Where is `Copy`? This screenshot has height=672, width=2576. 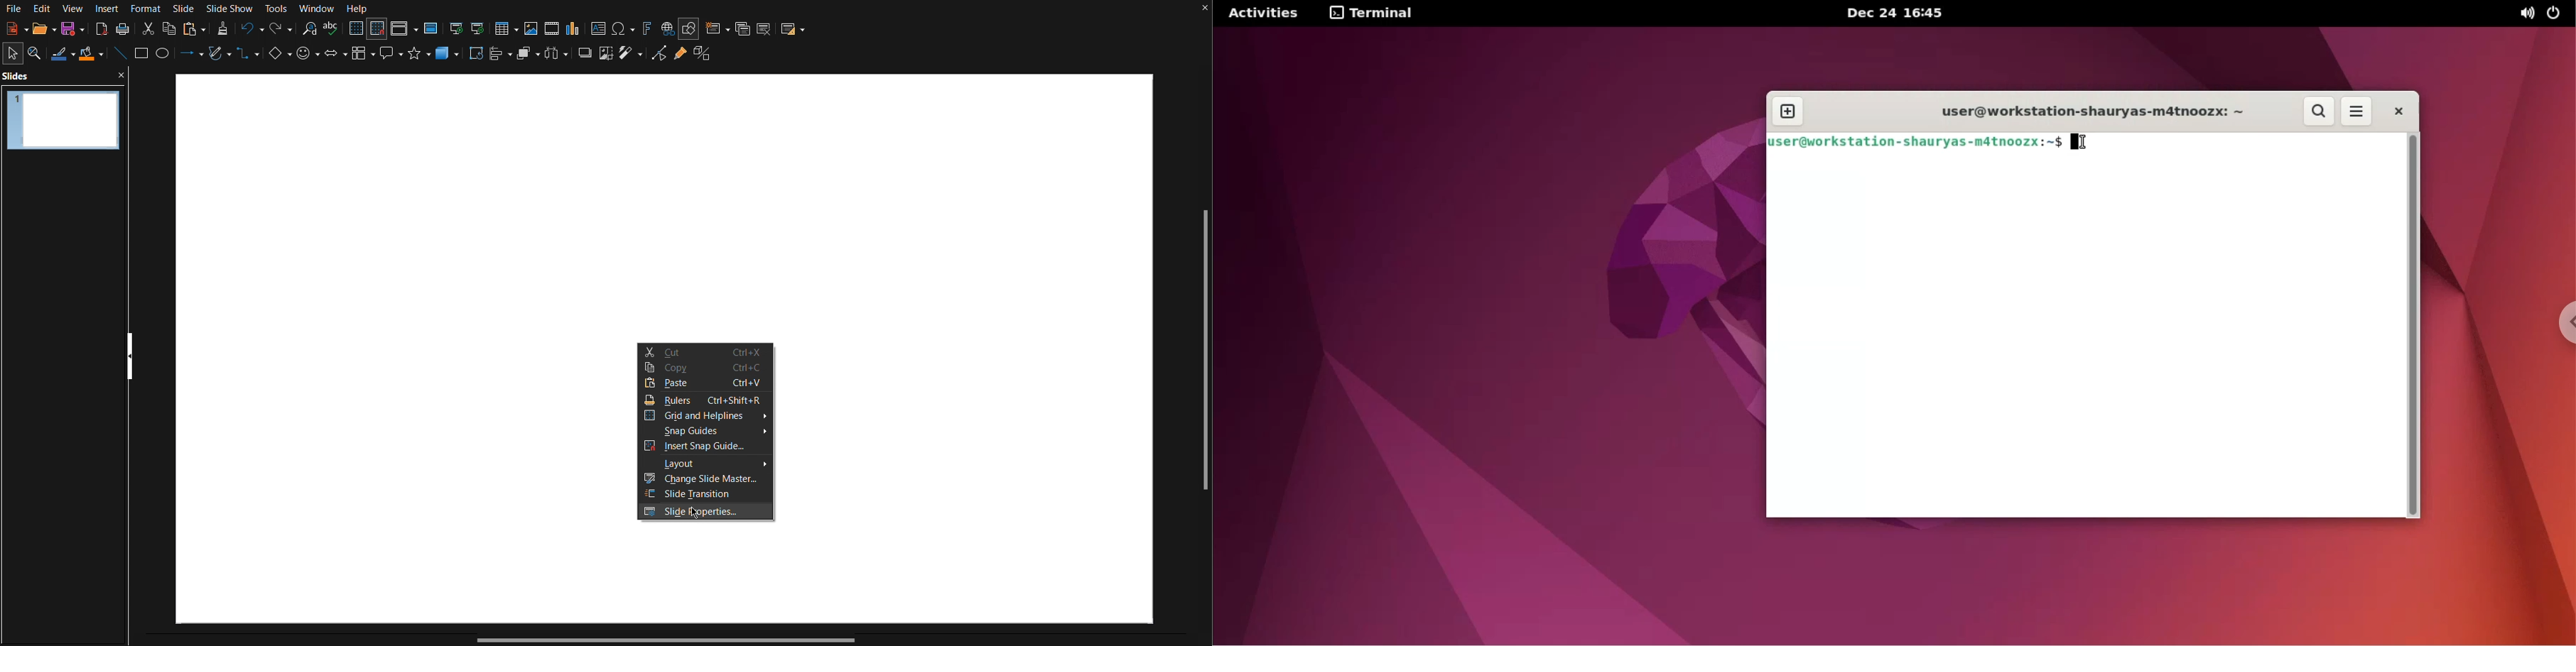 Copy is located at coordinates (170, 28).